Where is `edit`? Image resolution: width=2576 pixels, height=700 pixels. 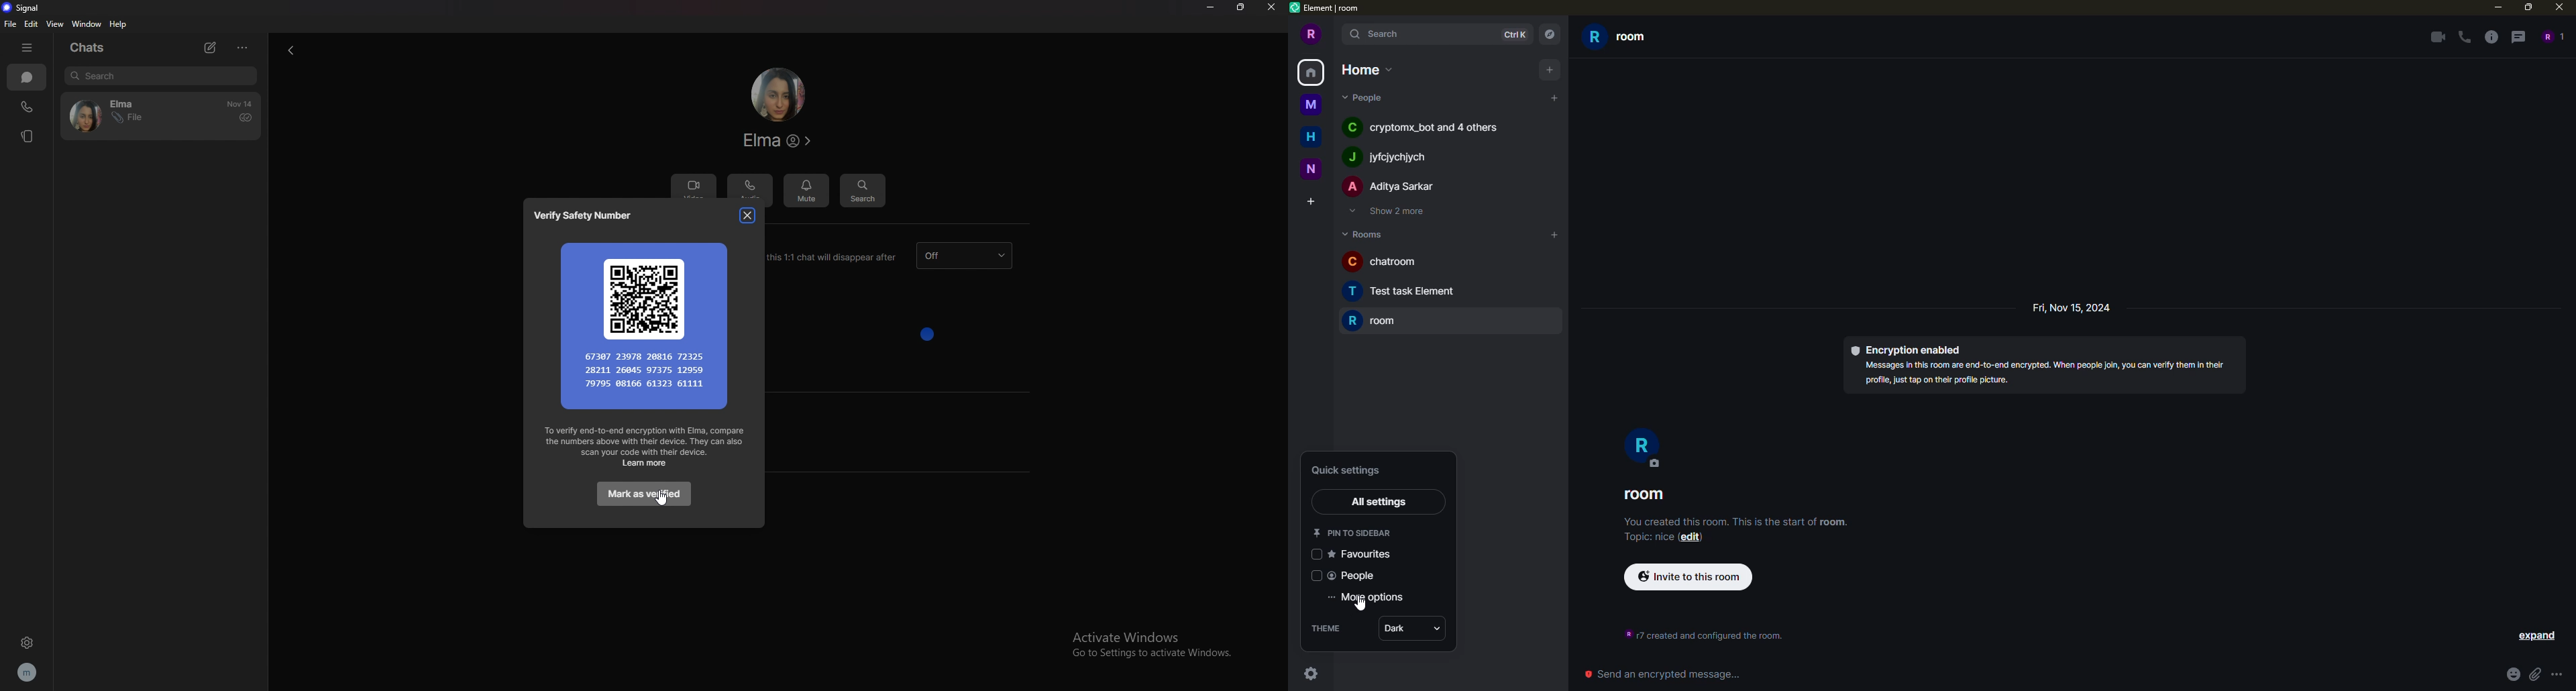
edit is located at coordinates (34, 23).